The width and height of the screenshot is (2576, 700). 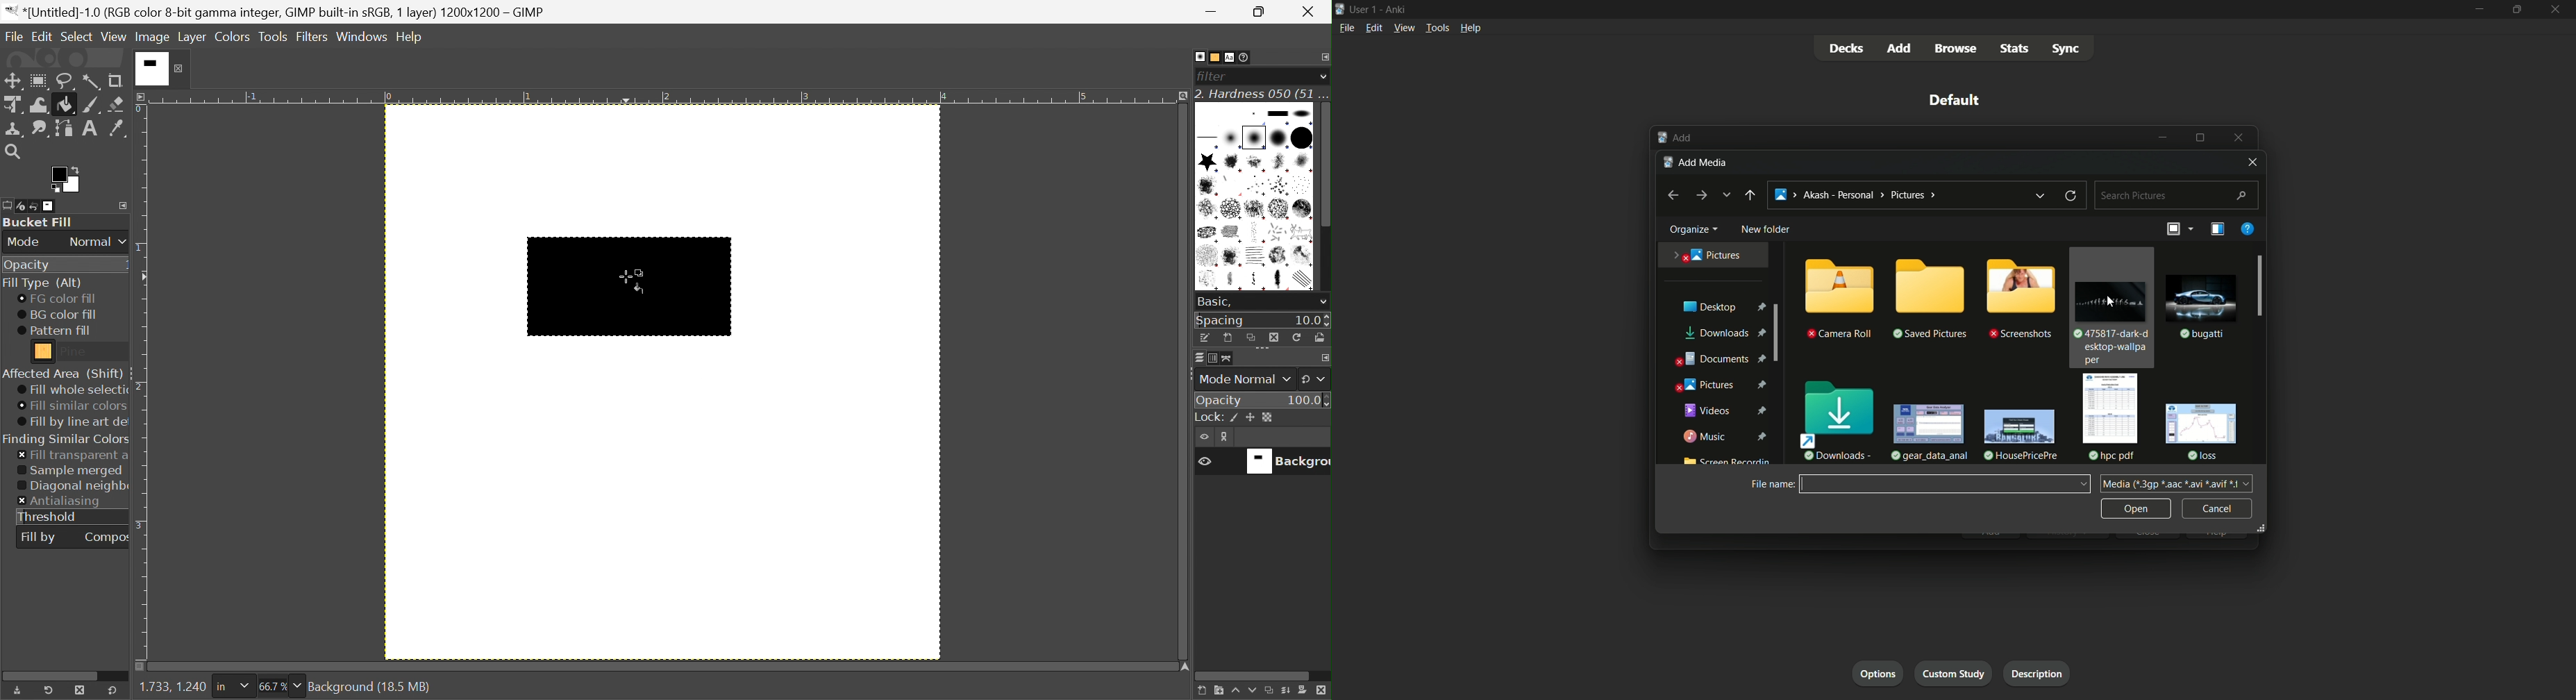 What do you see at coordinates (12, 81) in the screenshot?
I see `Move Tool` at bounding box center [12, 81].